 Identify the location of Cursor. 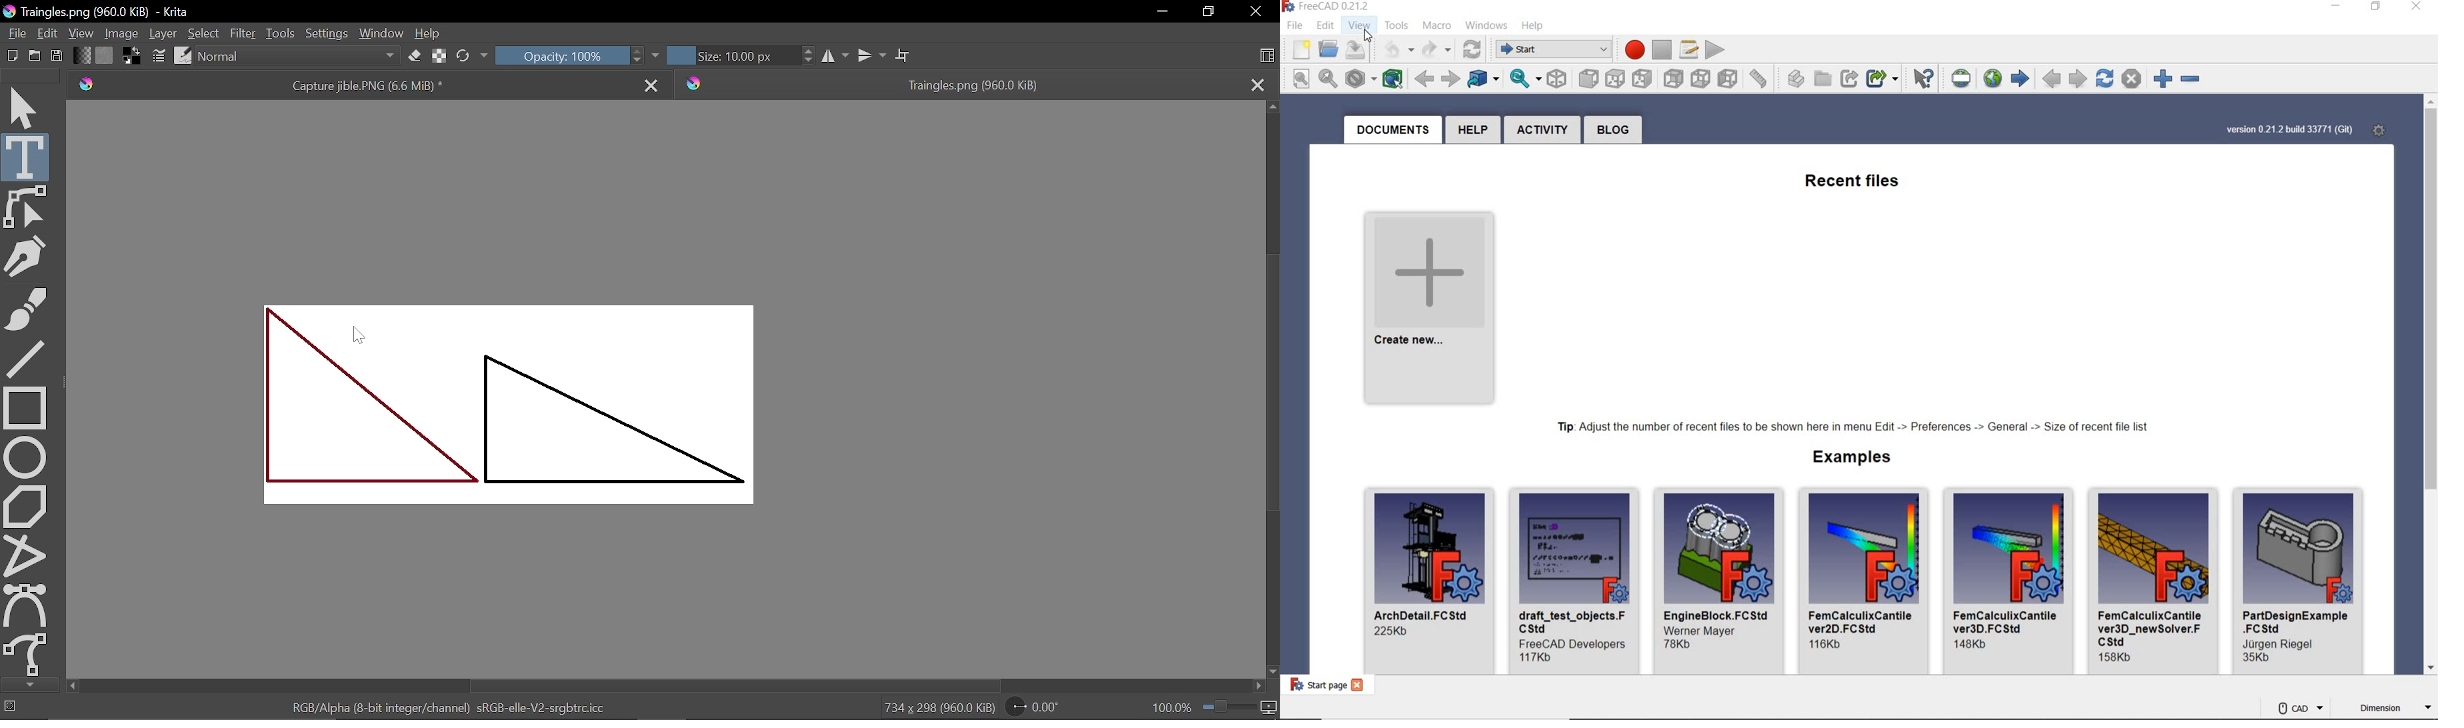
(358, 334).